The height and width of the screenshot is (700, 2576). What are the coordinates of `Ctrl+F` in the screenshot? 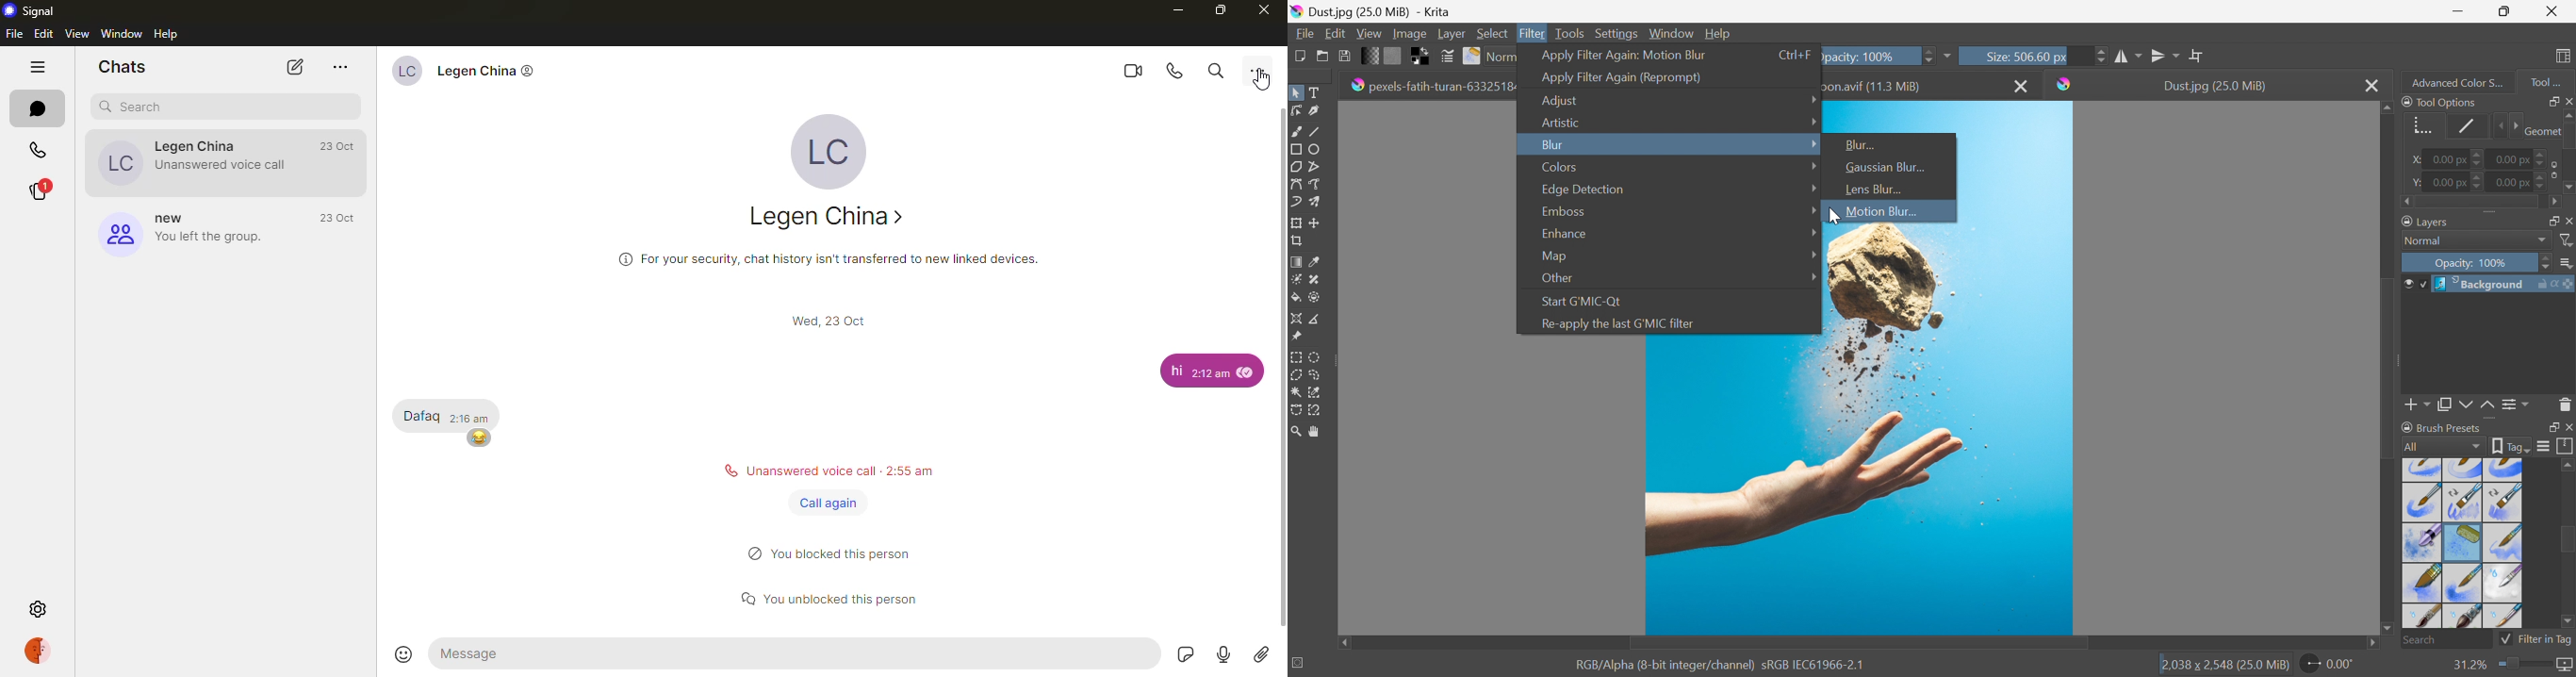 It's located at (1796, 54).